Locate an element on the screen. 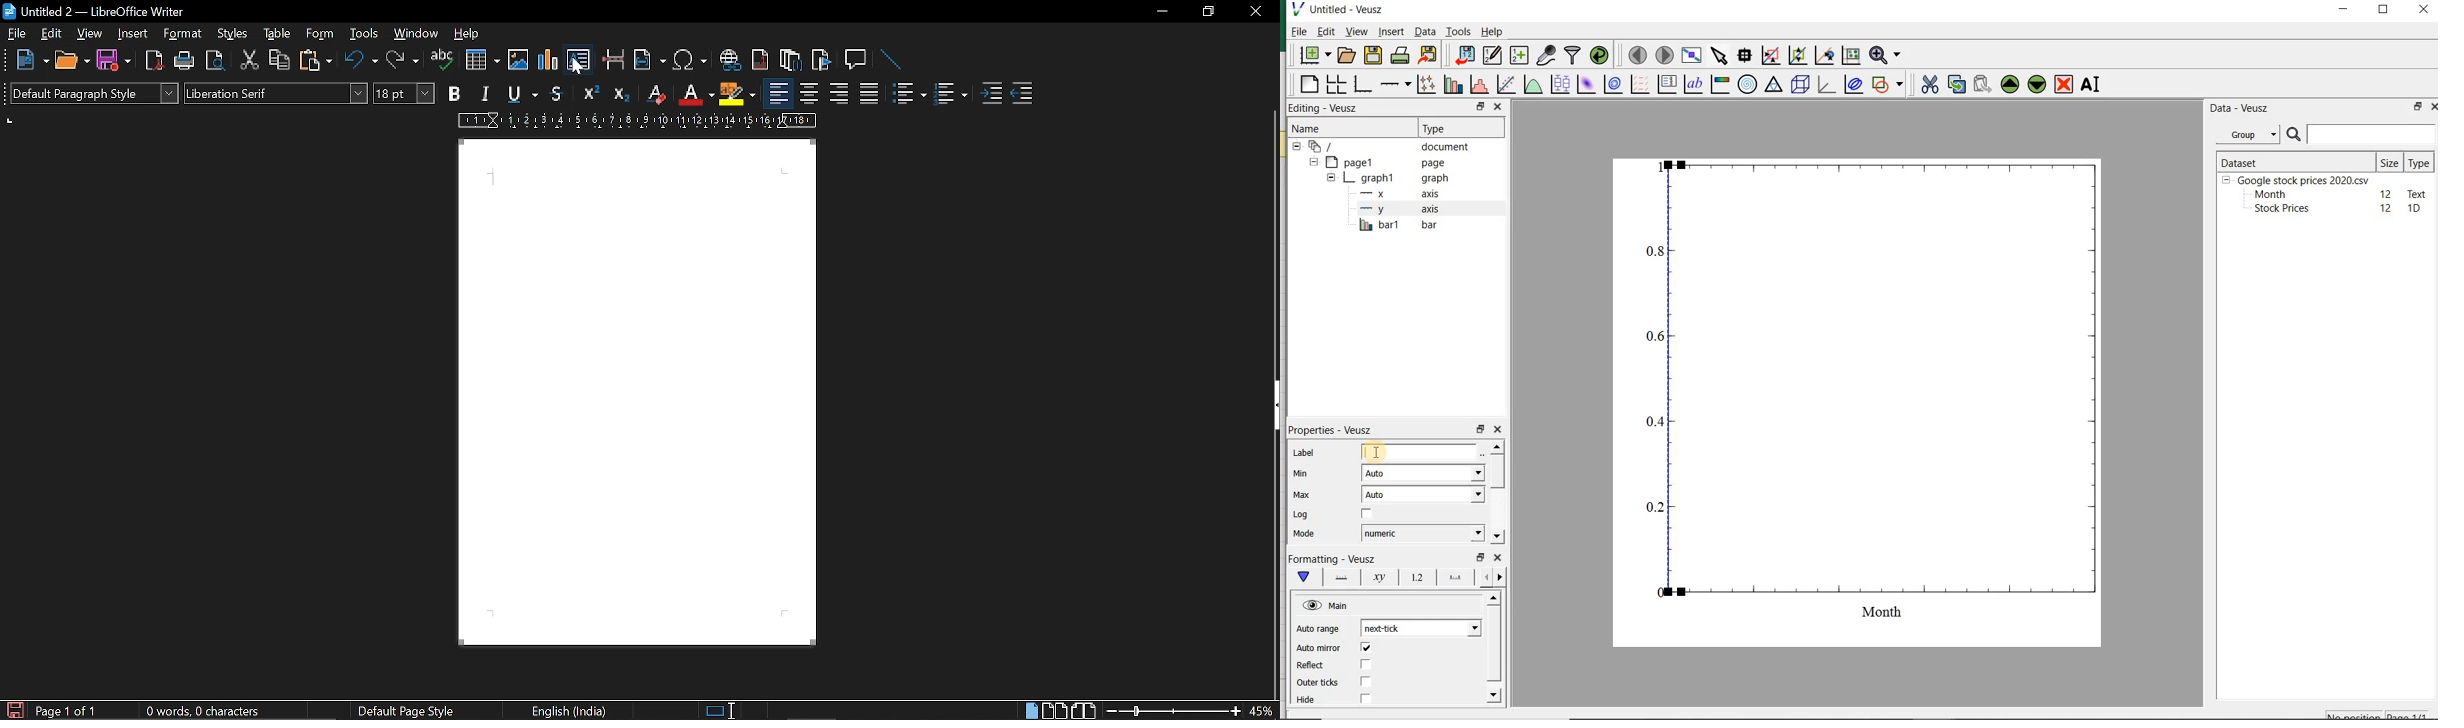  new is located at coordinates (31, 59).